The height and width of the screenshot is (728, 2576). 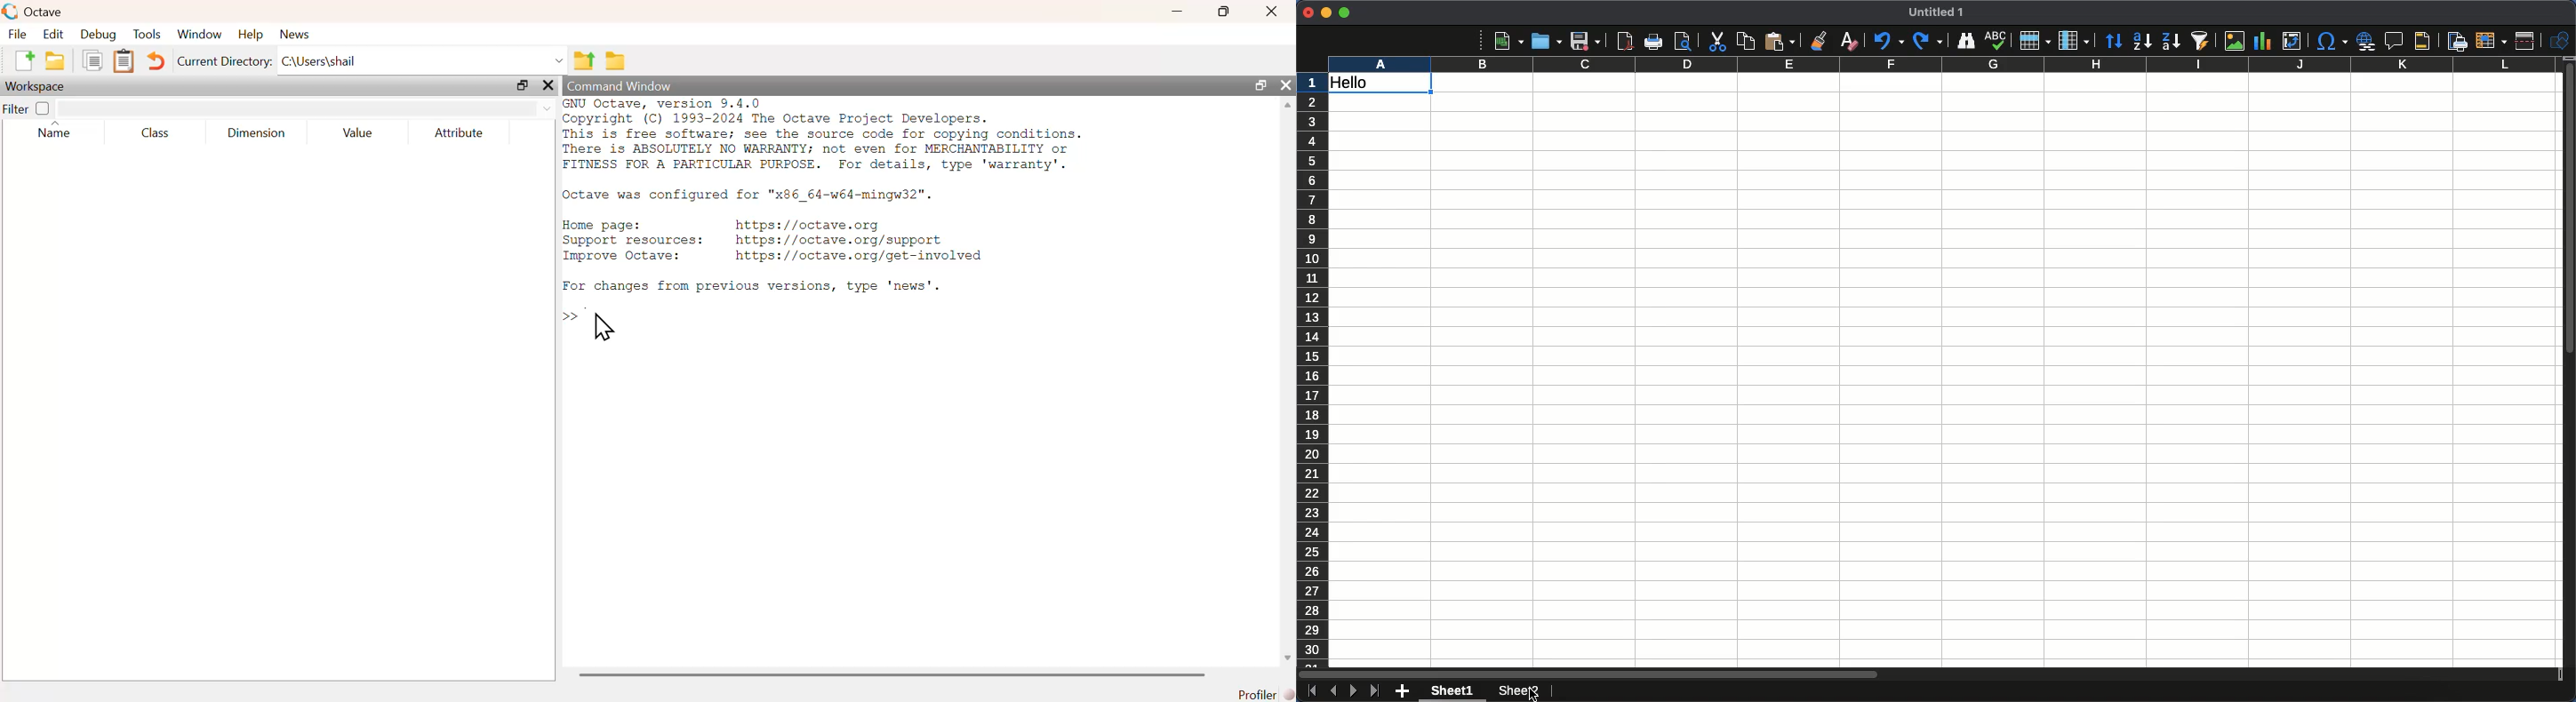 I want to click on open an existing file in editor, so click(x=54, y=61).